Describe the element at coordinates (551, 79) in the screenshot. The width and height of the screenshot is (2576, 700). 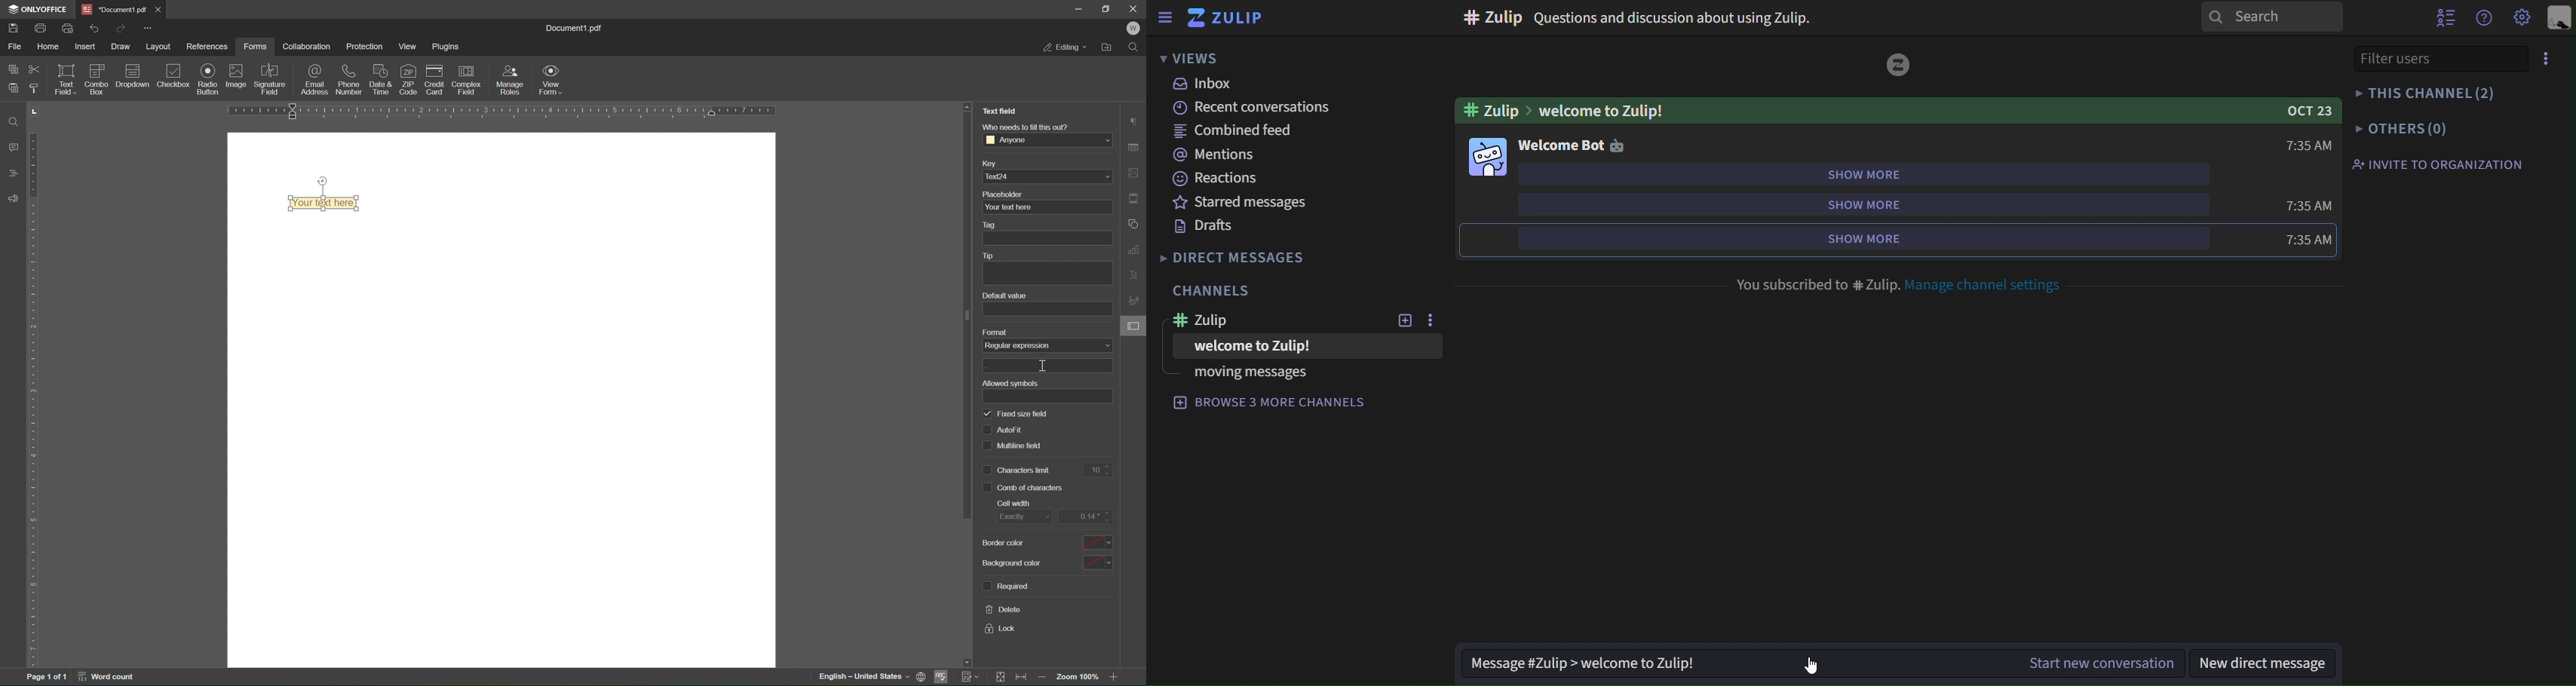
I see `view form` at that location.